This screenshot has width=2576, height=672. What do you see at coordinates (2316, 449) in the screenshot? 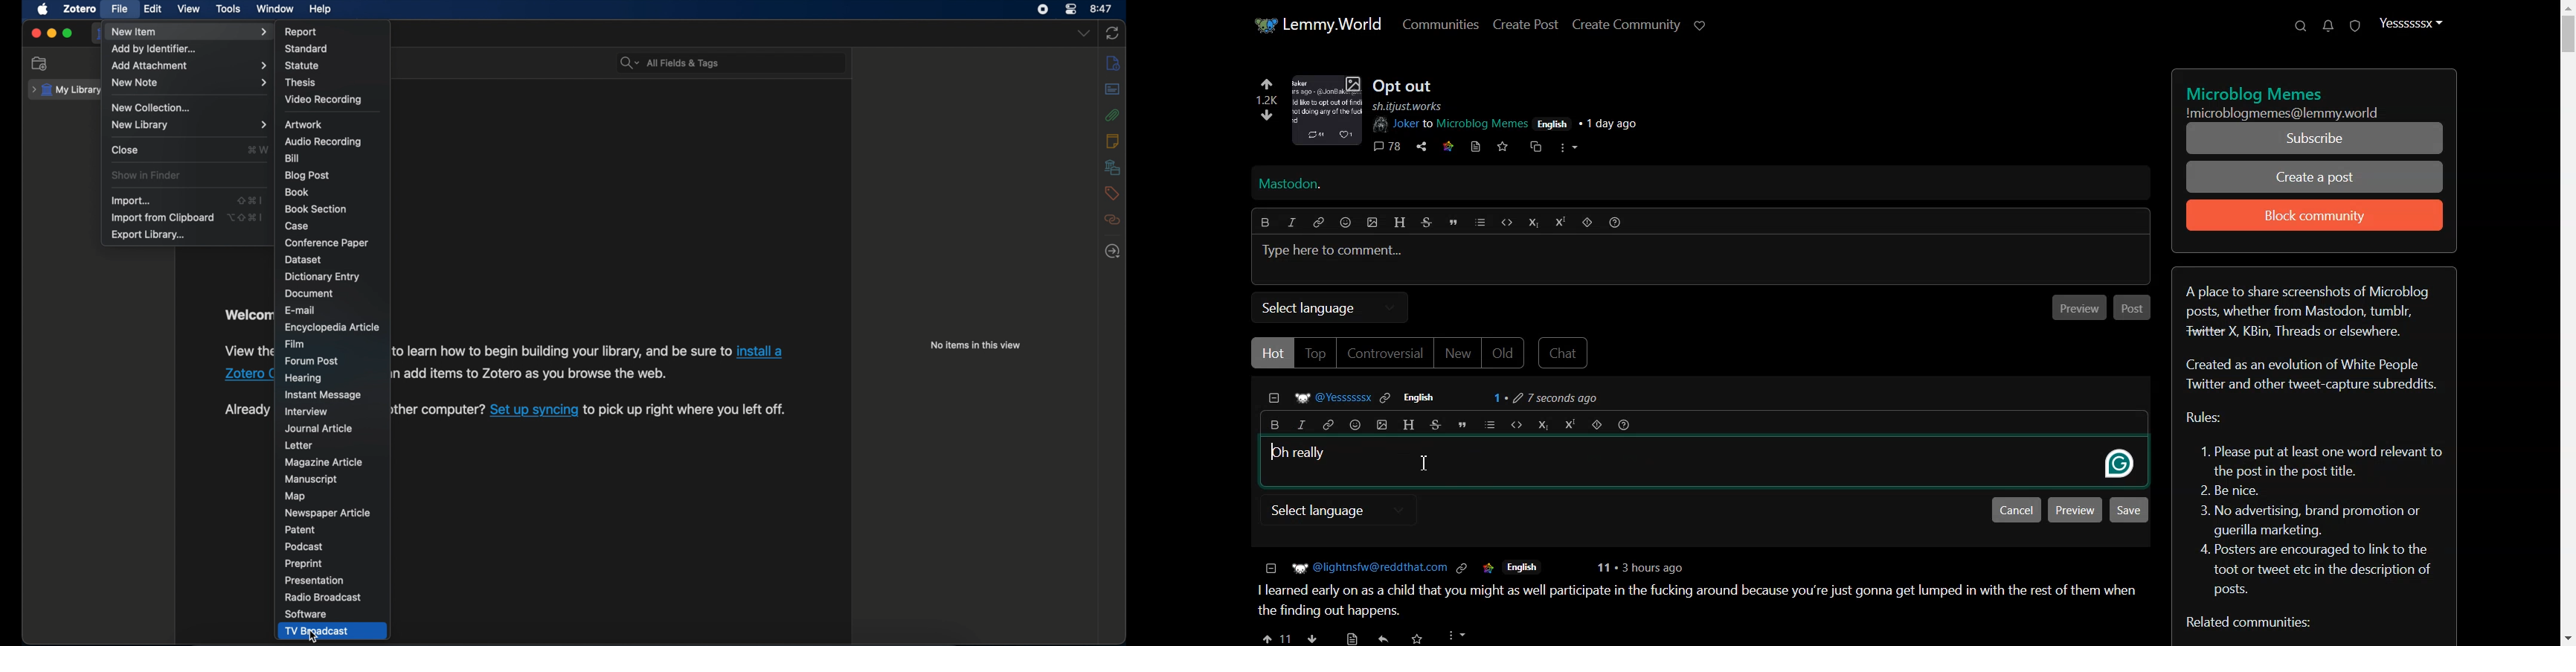
I see `Text` at bounding box center [2316, 449].